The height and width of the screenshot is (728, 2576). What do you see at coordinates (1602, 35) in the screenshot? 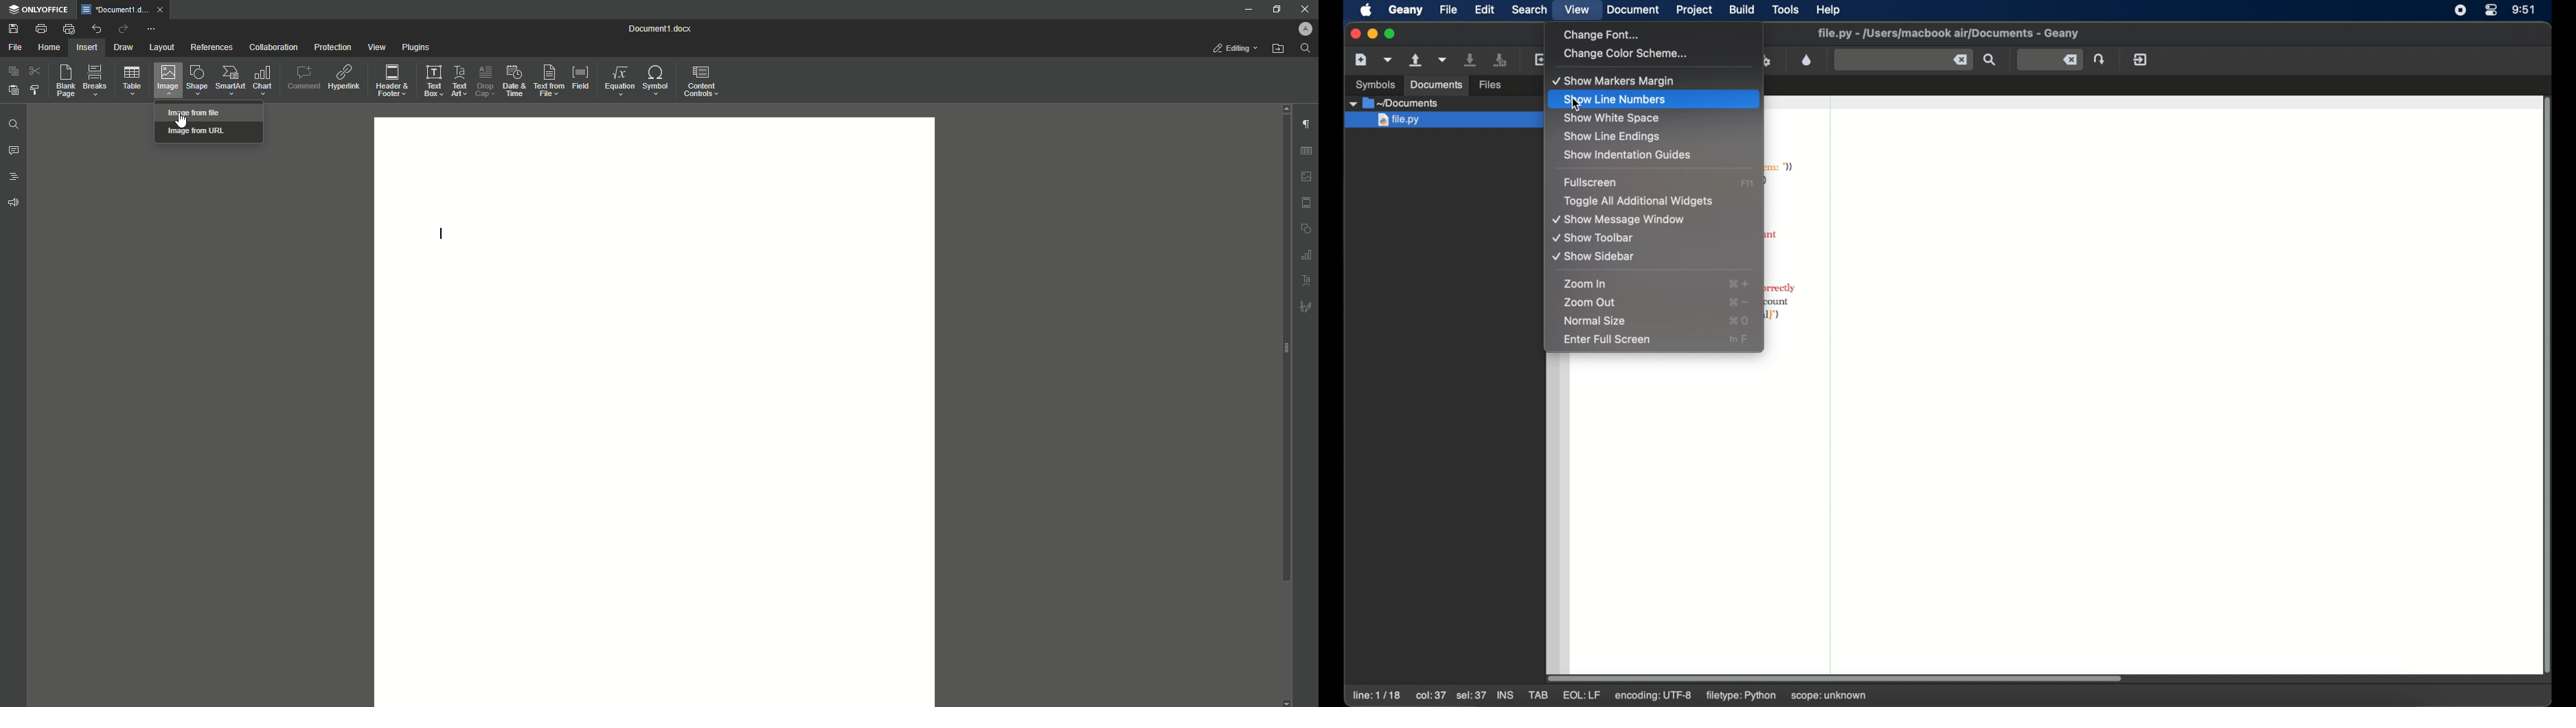
I see `change font` at bounding box center [1602, 35].